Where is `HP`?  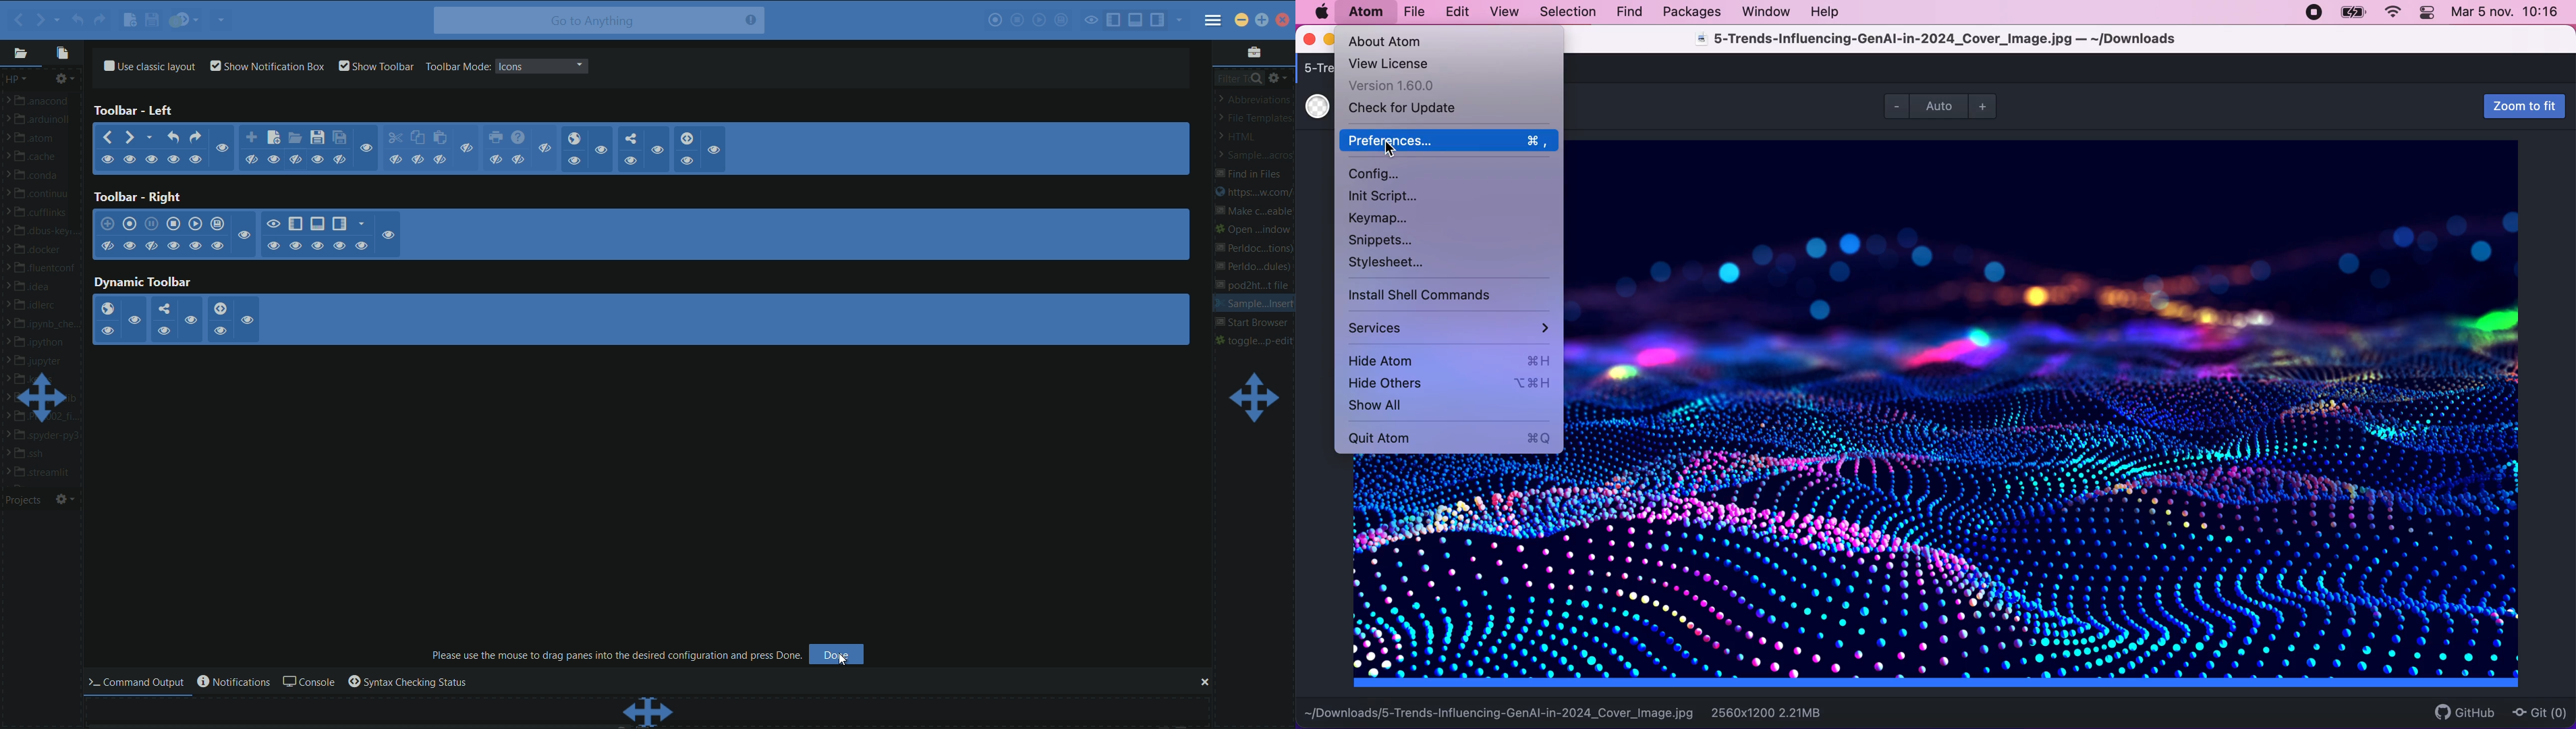
HP is located at coordinates (16, 79).